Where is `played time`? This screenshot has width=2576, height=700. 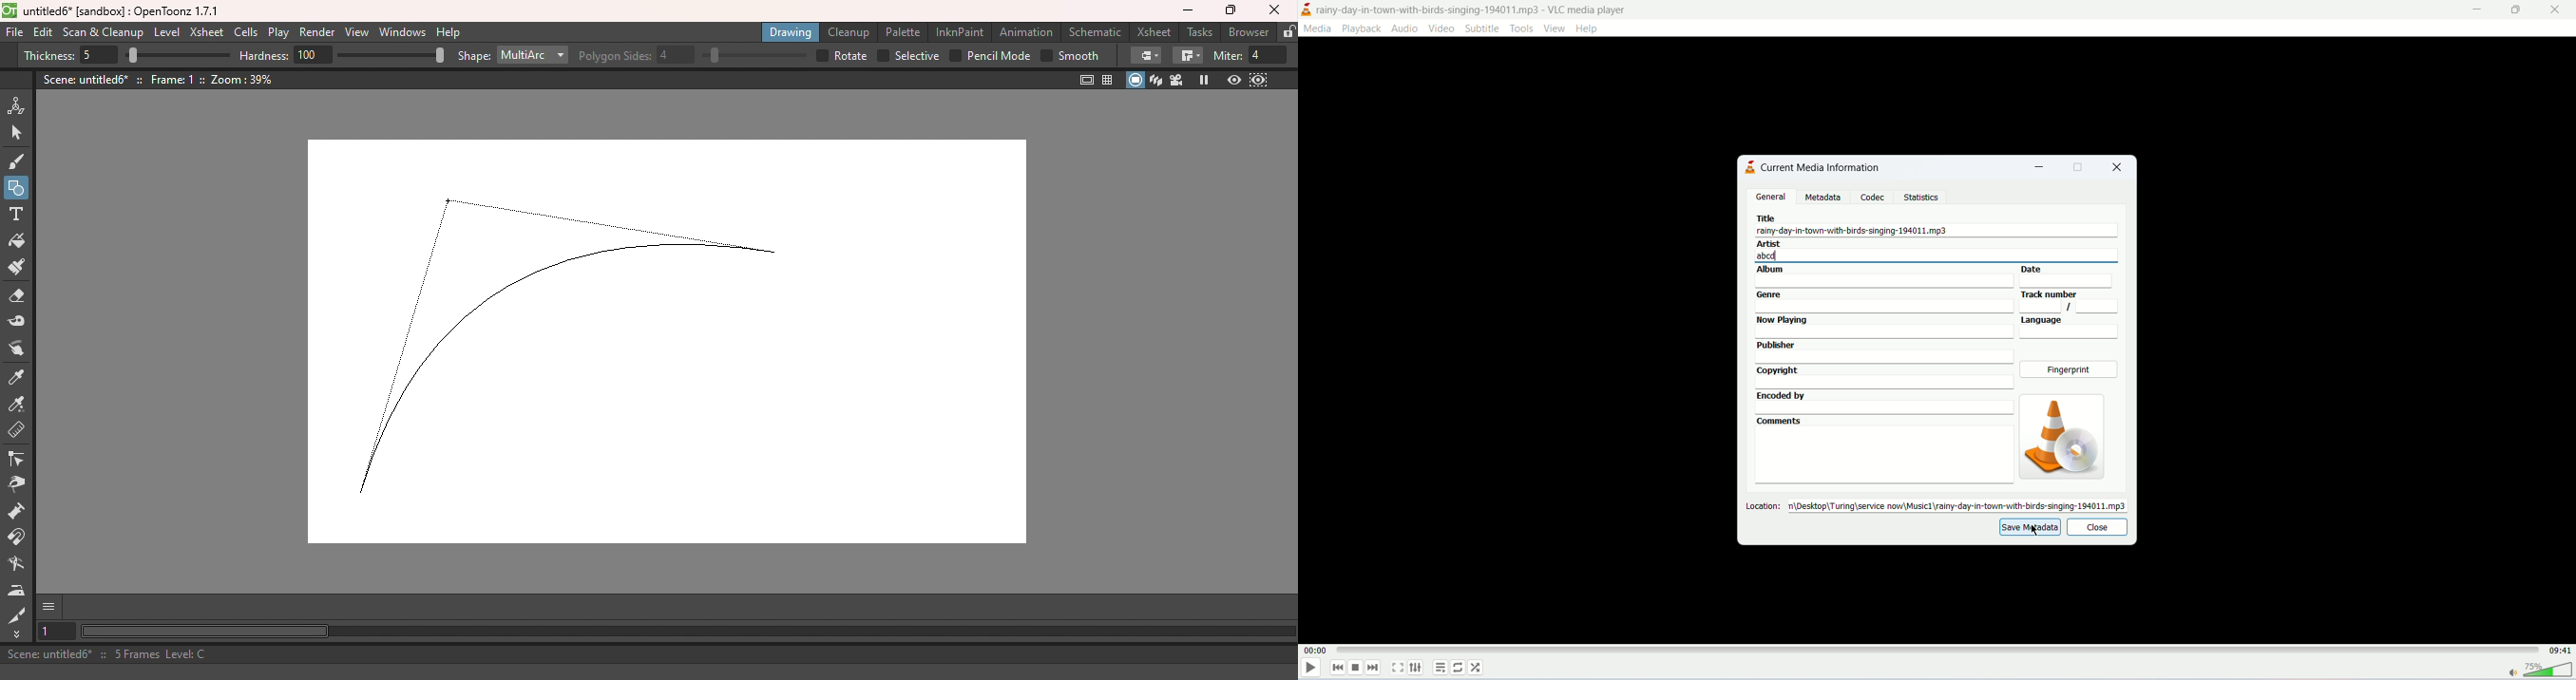
played time is located at coordinates (1315, 651).